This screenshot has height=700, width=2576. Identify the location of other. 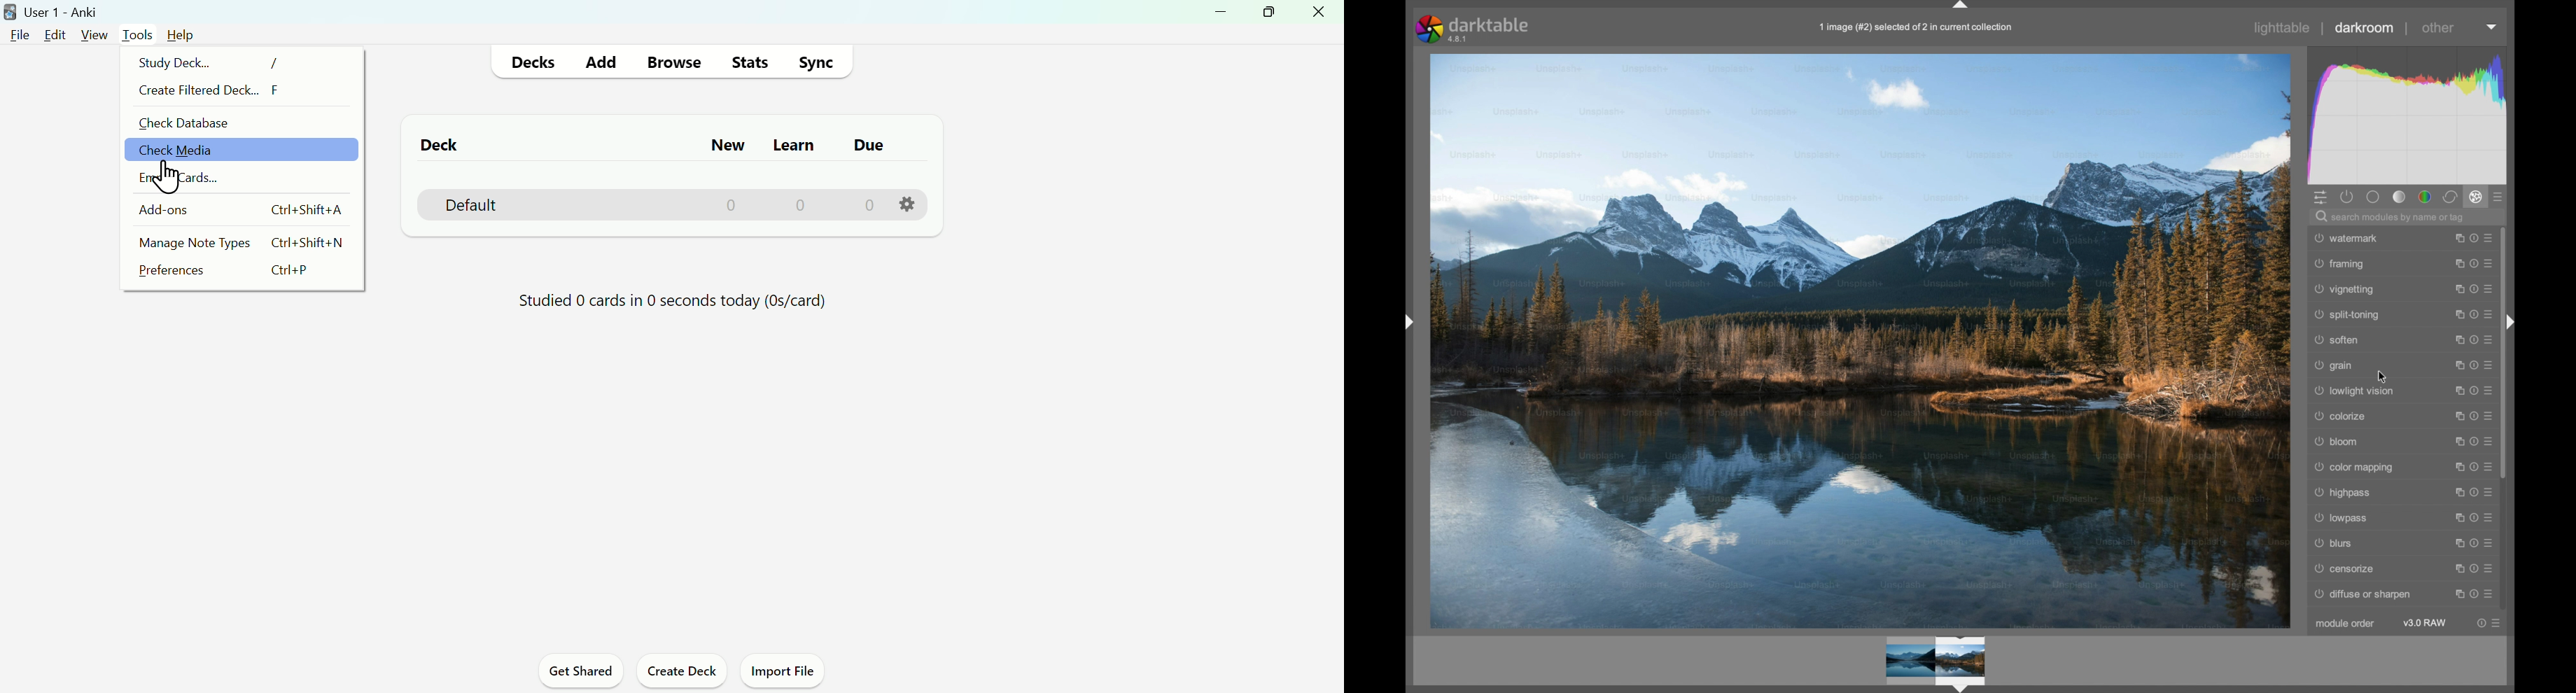
(2437, 28).